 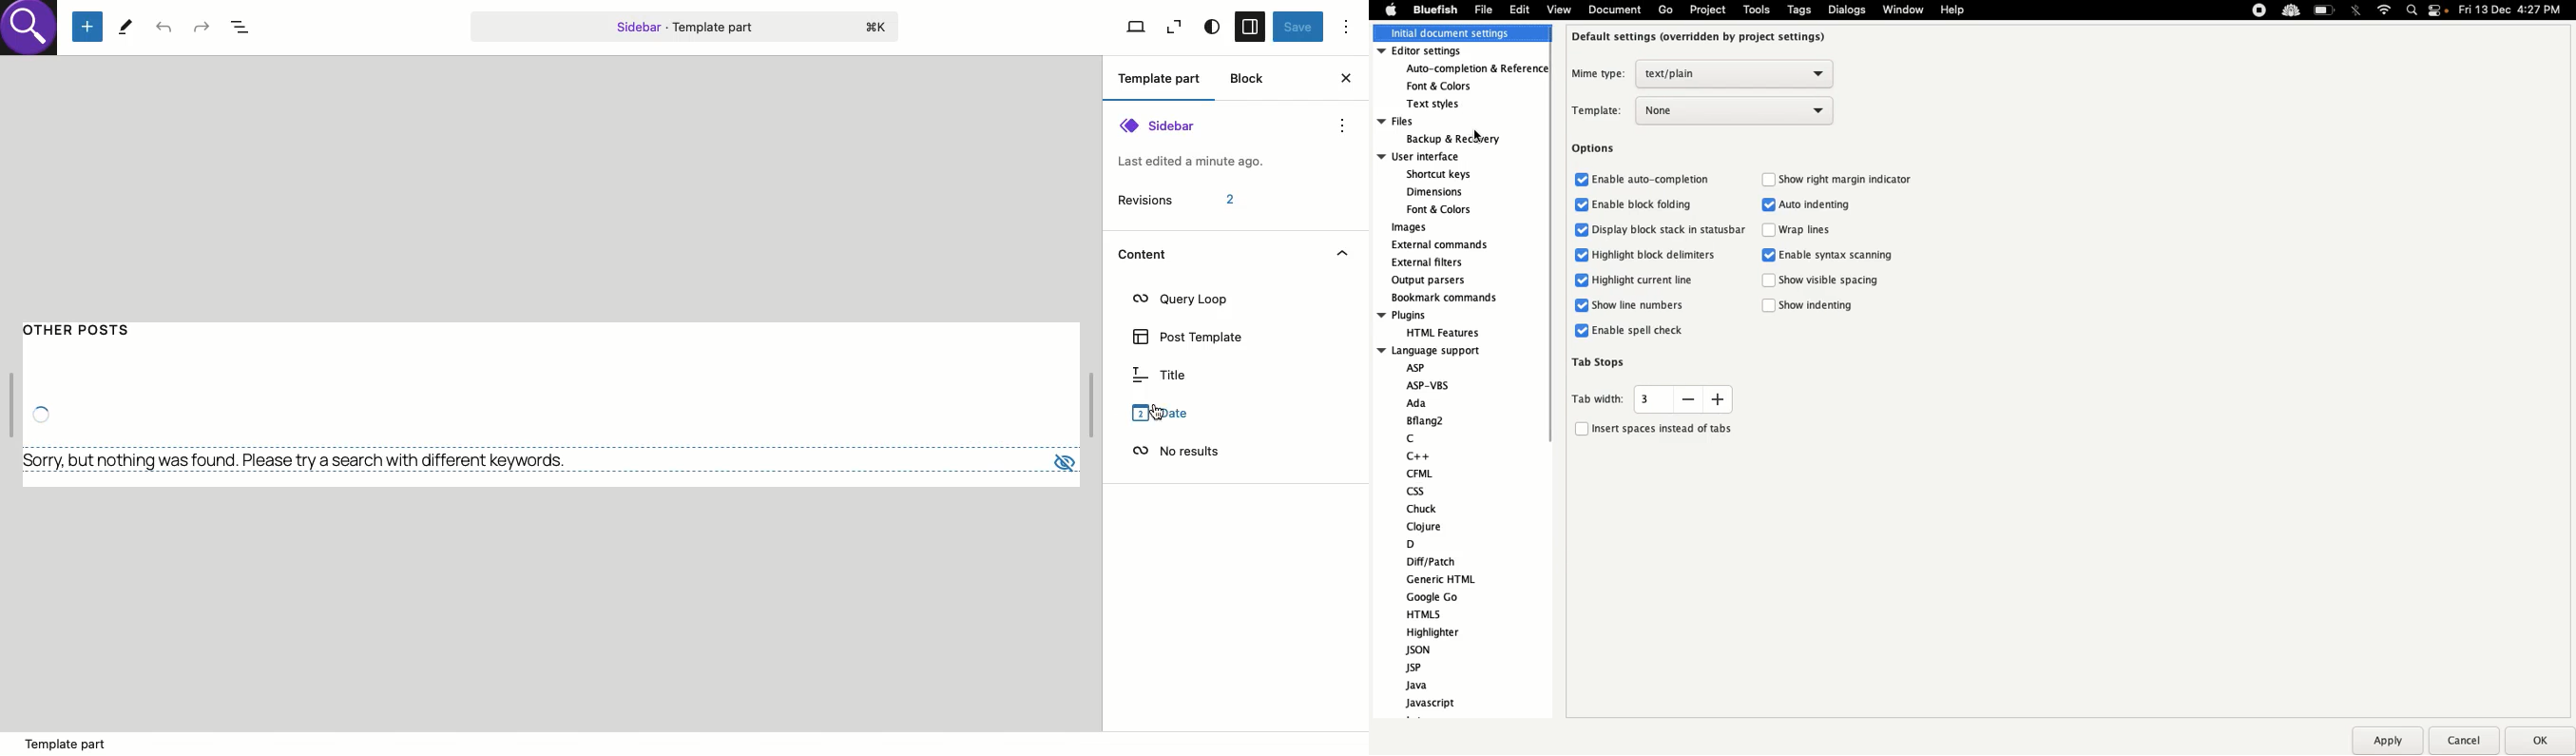 What do you see at coordinates (1703, 112) in the screenshot?
I see `Template` at bounding box center [1703, 112].